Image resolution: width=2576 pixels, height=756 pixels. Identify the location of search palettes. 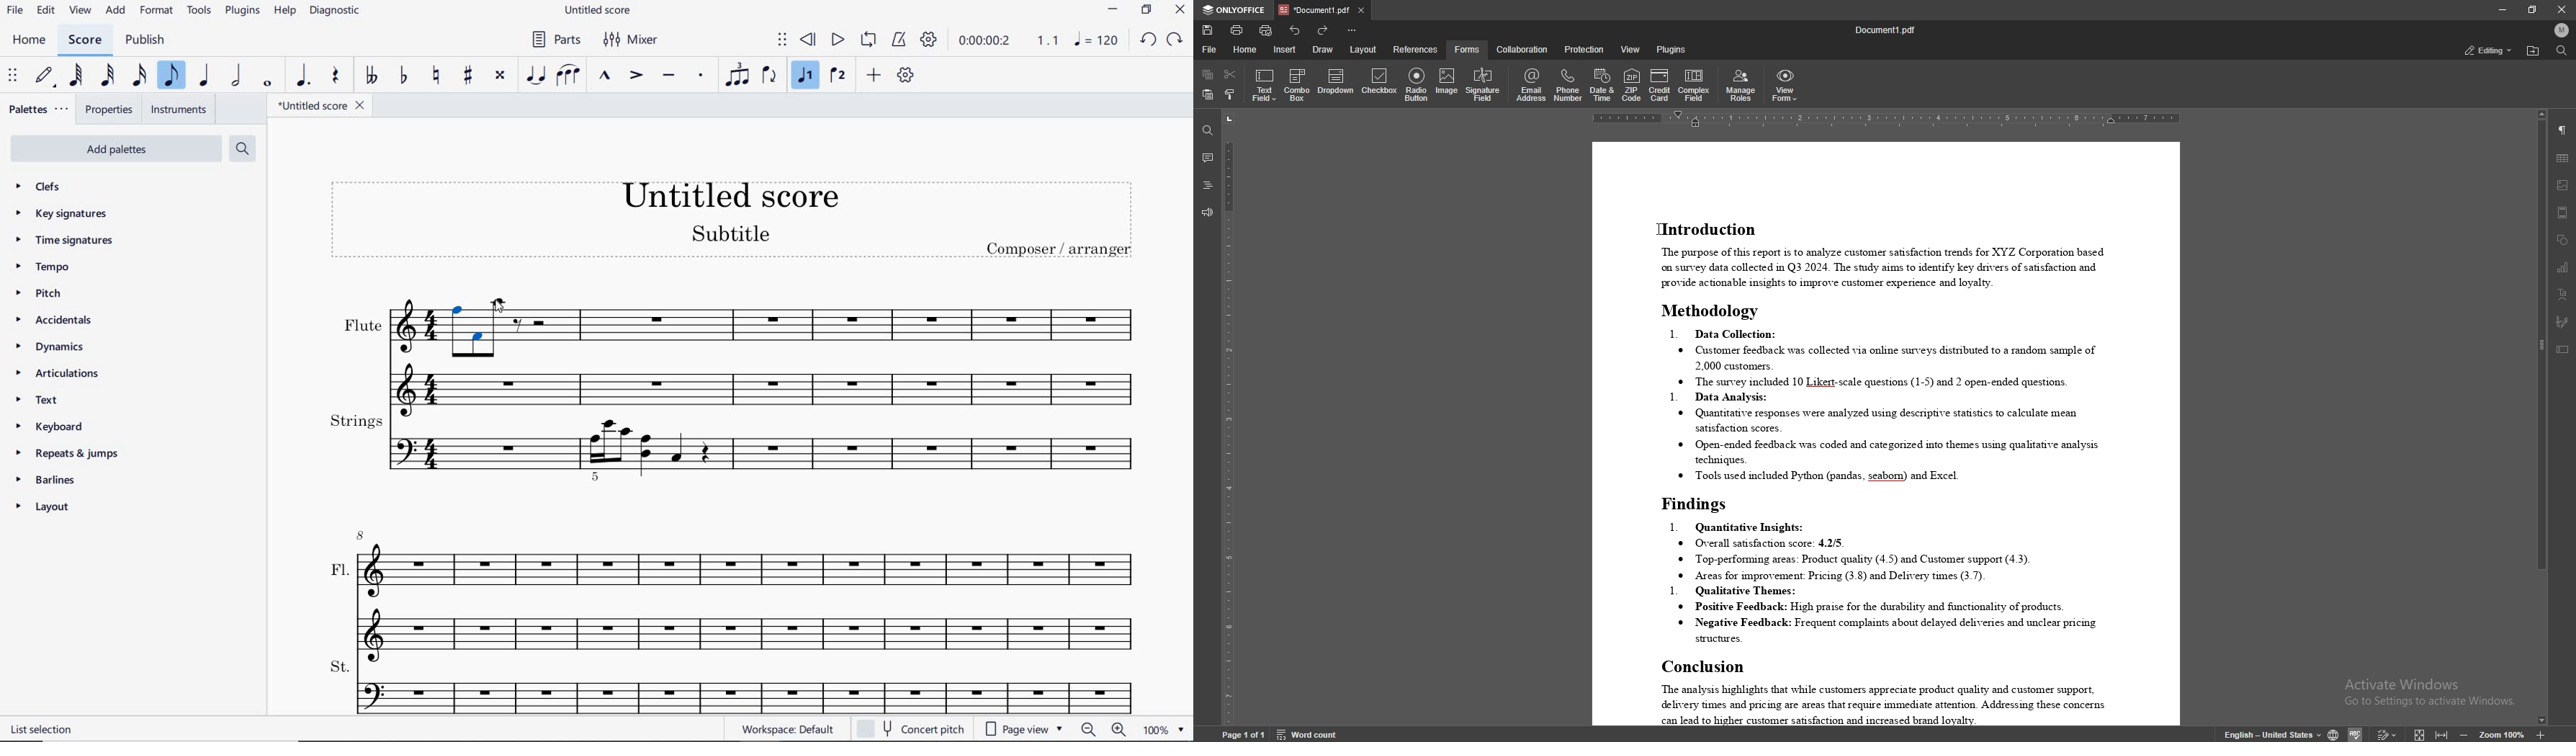
(242, 148).